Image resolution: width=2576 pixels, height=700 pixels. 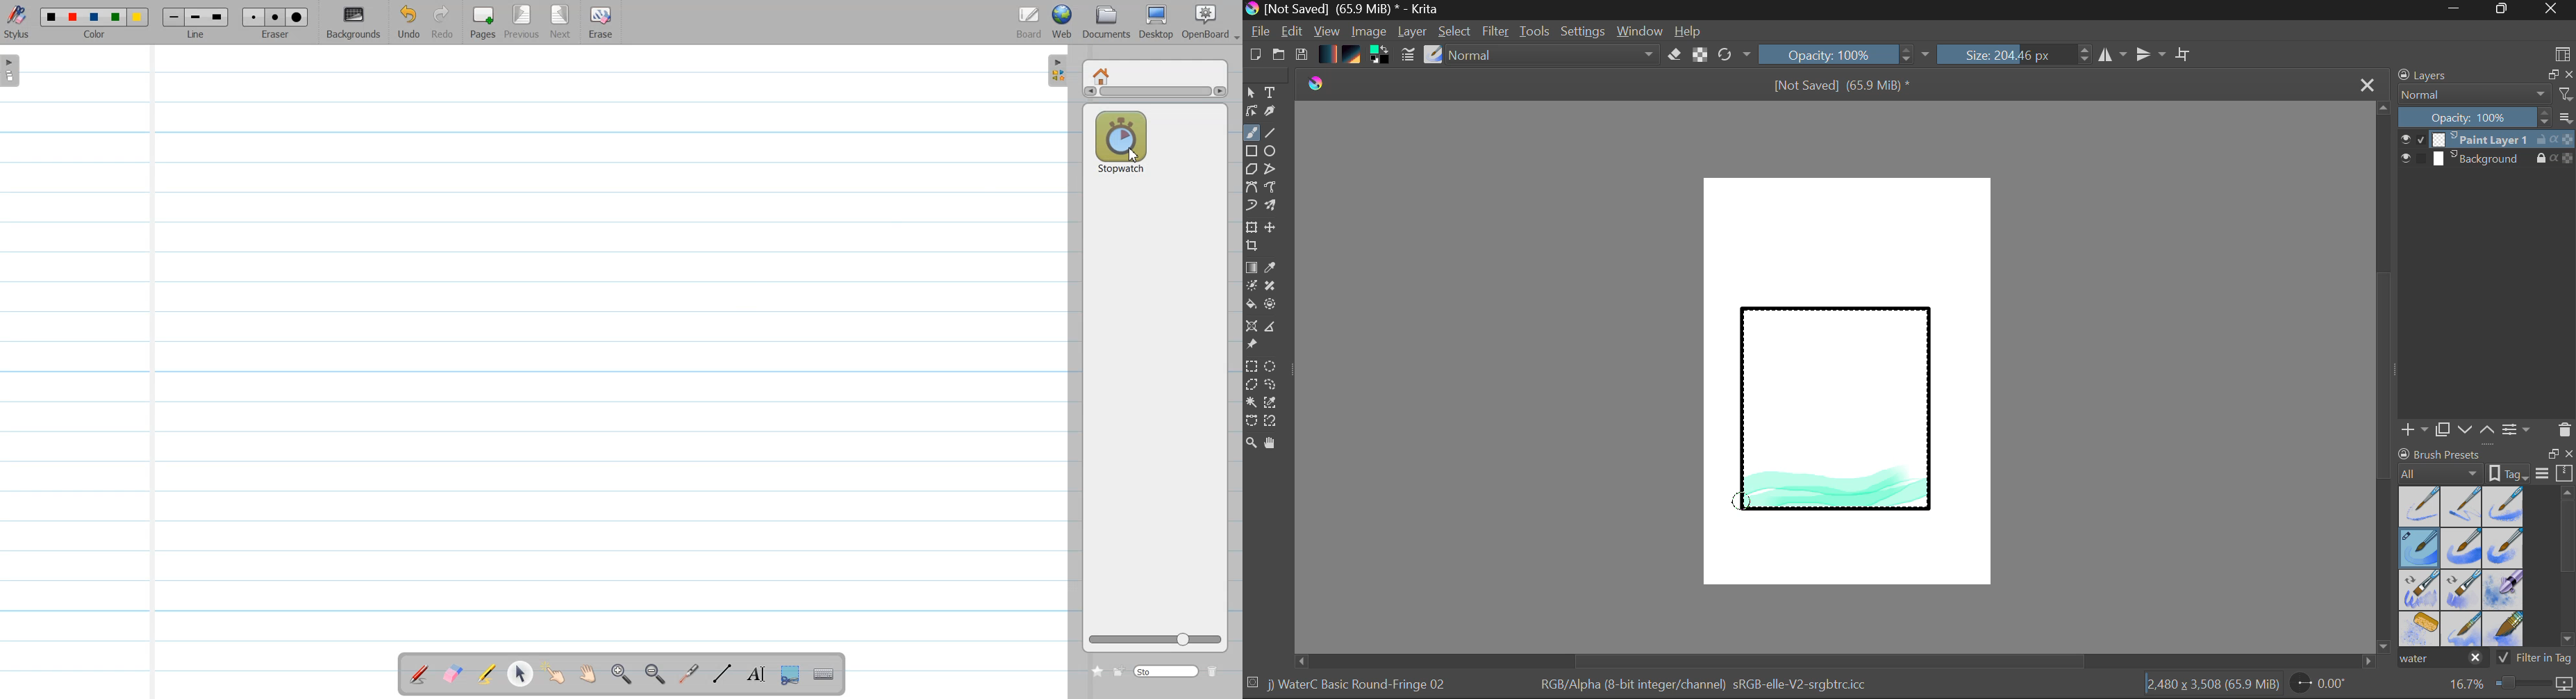 I want to click on Layers Docket Tab, so click(x=2484, y=74).